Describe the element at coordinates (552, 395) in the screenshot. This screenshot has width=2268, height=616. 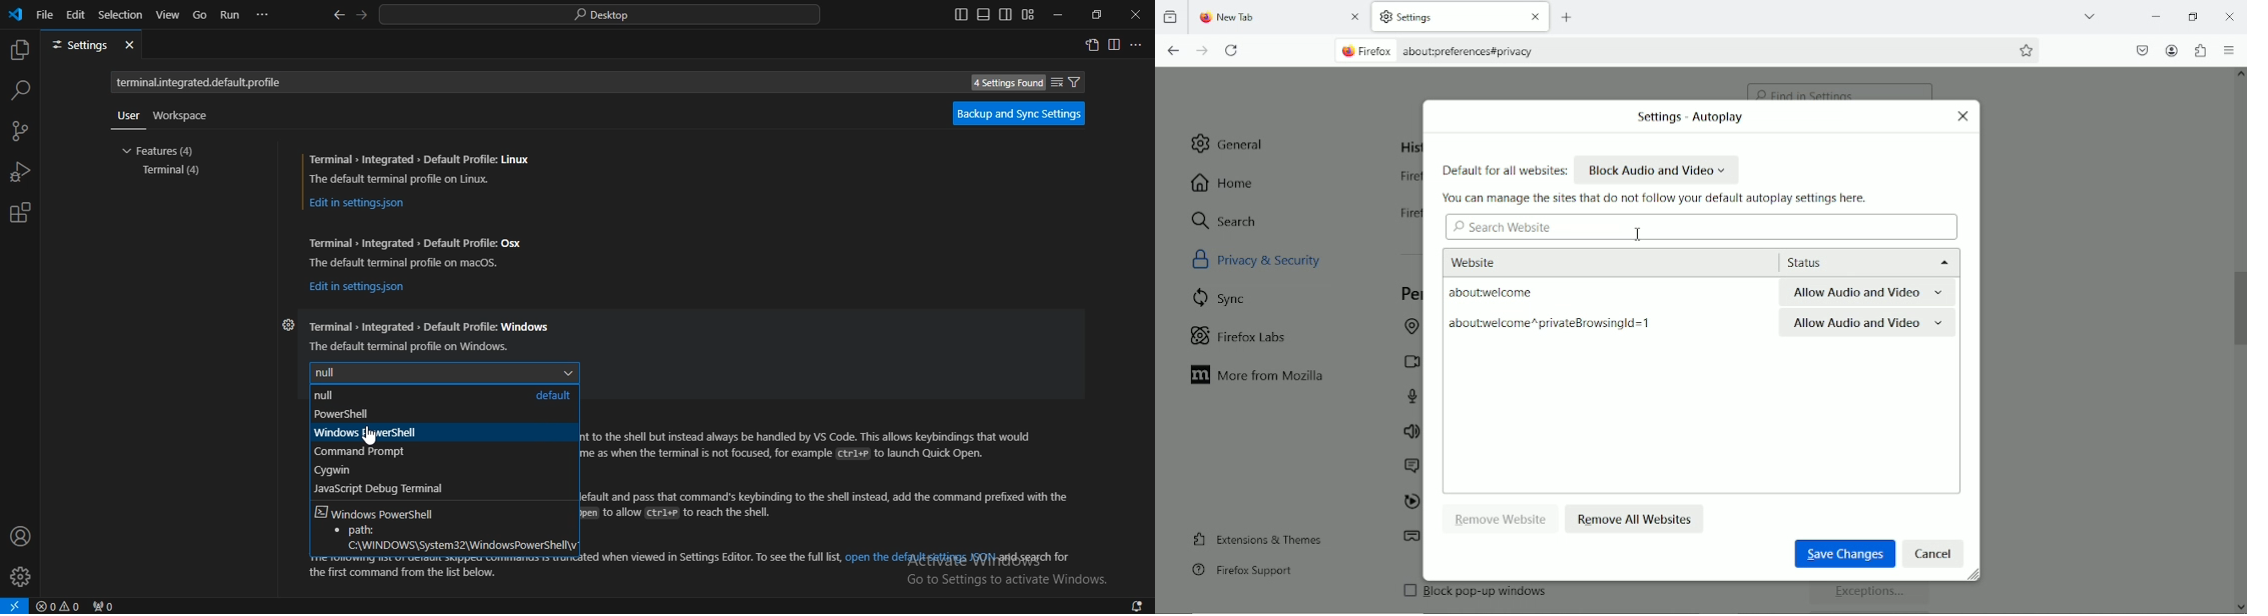
I see `defaullt` at that location.